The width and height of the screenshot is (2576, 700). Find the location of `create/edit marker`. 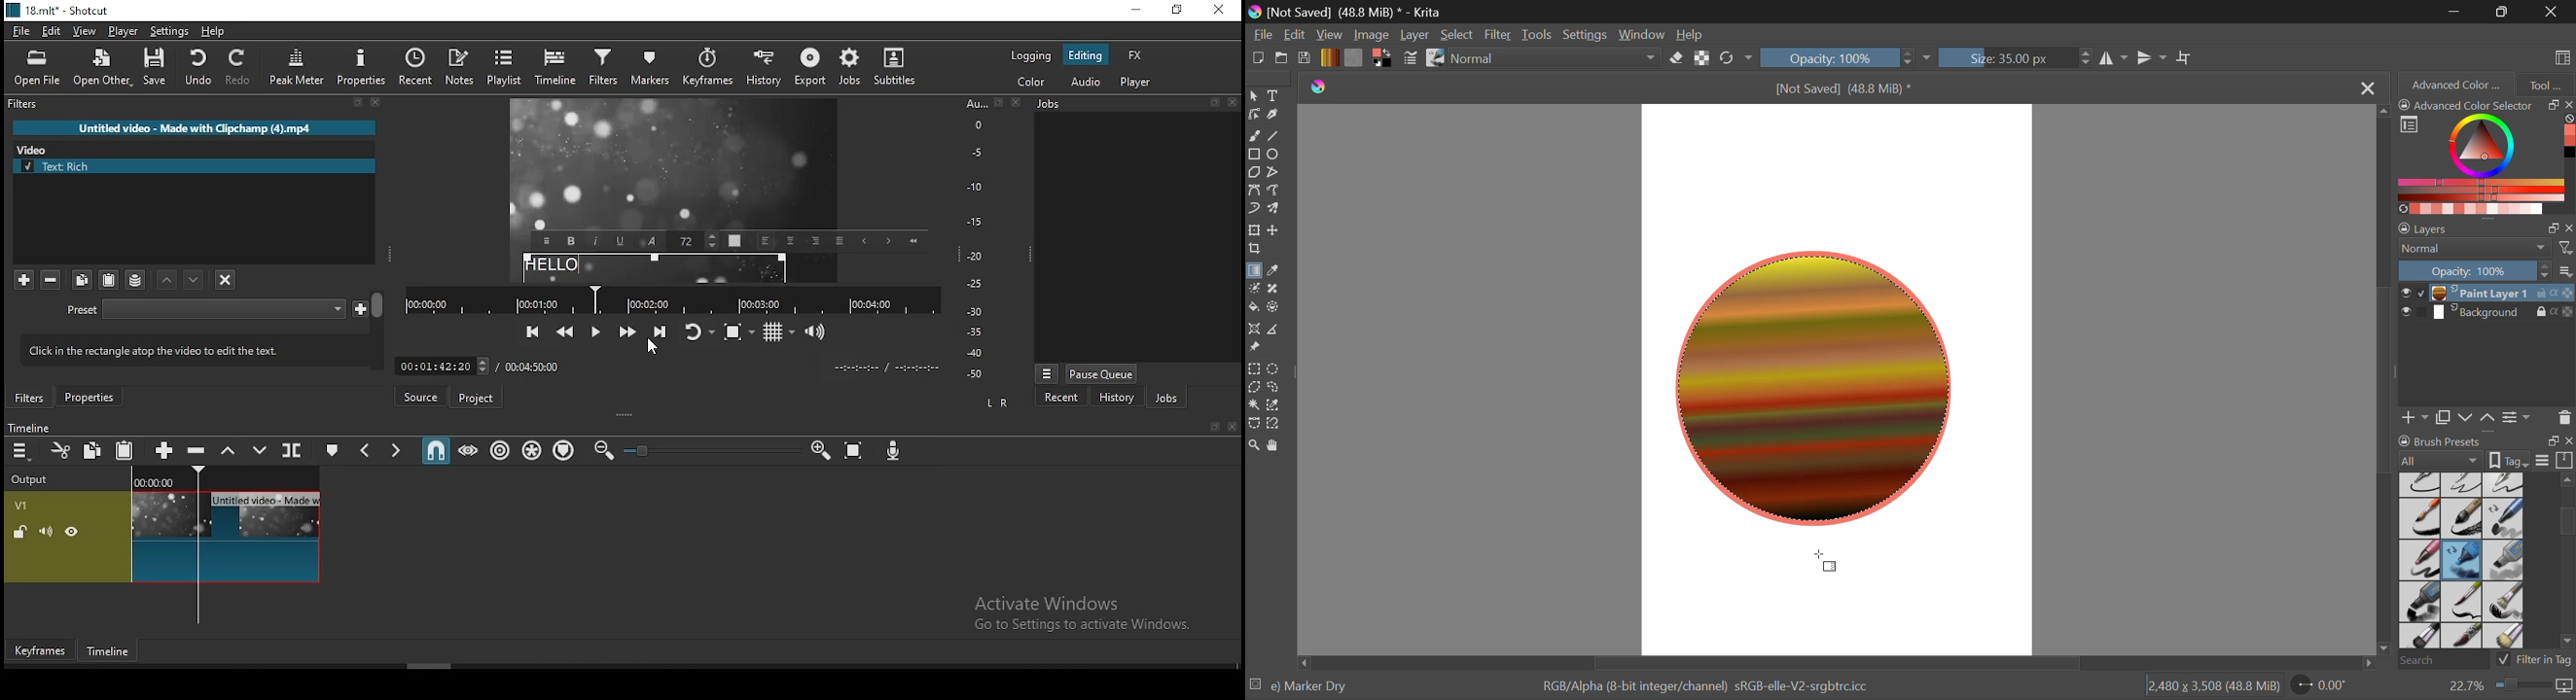

create/edit marker is located at coordinates (330, 449).